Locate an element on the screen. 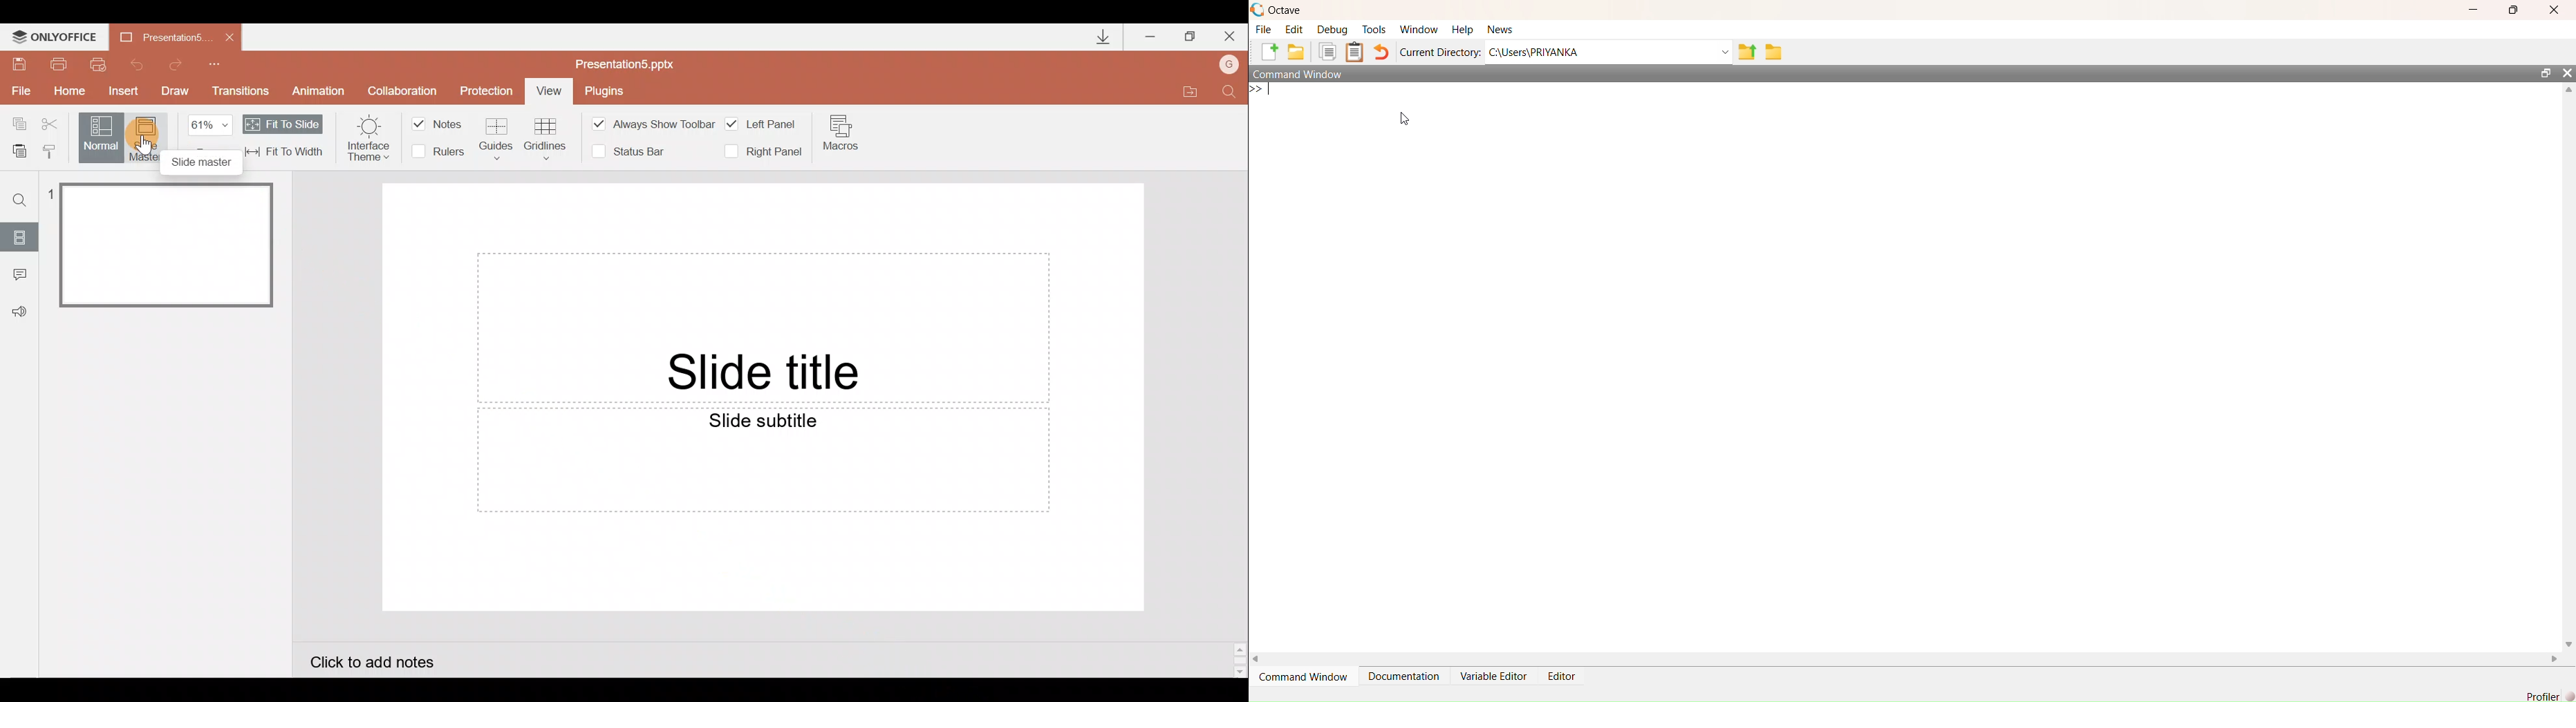 The width and height of the screenshot is (2576, 728). close is located at coordinates (2555, 9).